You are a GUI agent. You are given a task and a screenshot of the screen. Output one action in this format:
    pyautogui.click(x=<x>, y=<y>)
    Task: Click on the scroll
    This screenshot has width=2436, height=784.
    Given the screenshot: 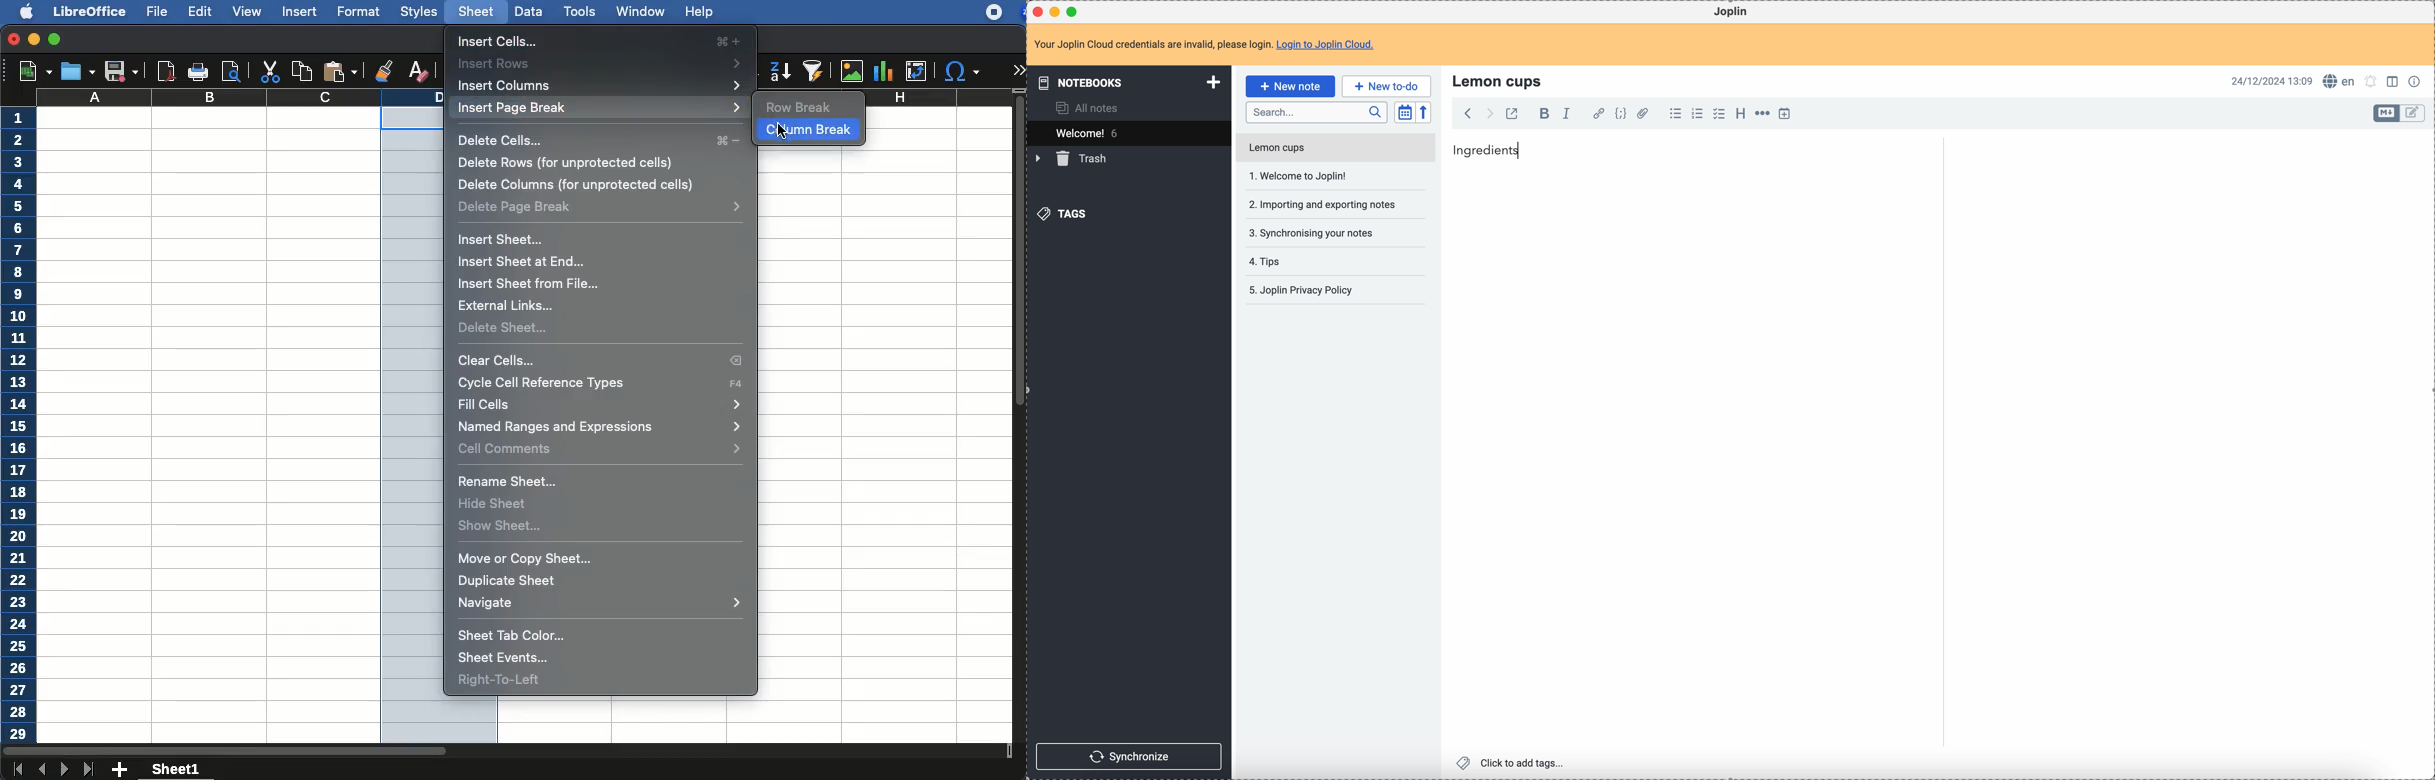 What is the action you would take?
    pyautogui.click(x=1020, y=424)
    